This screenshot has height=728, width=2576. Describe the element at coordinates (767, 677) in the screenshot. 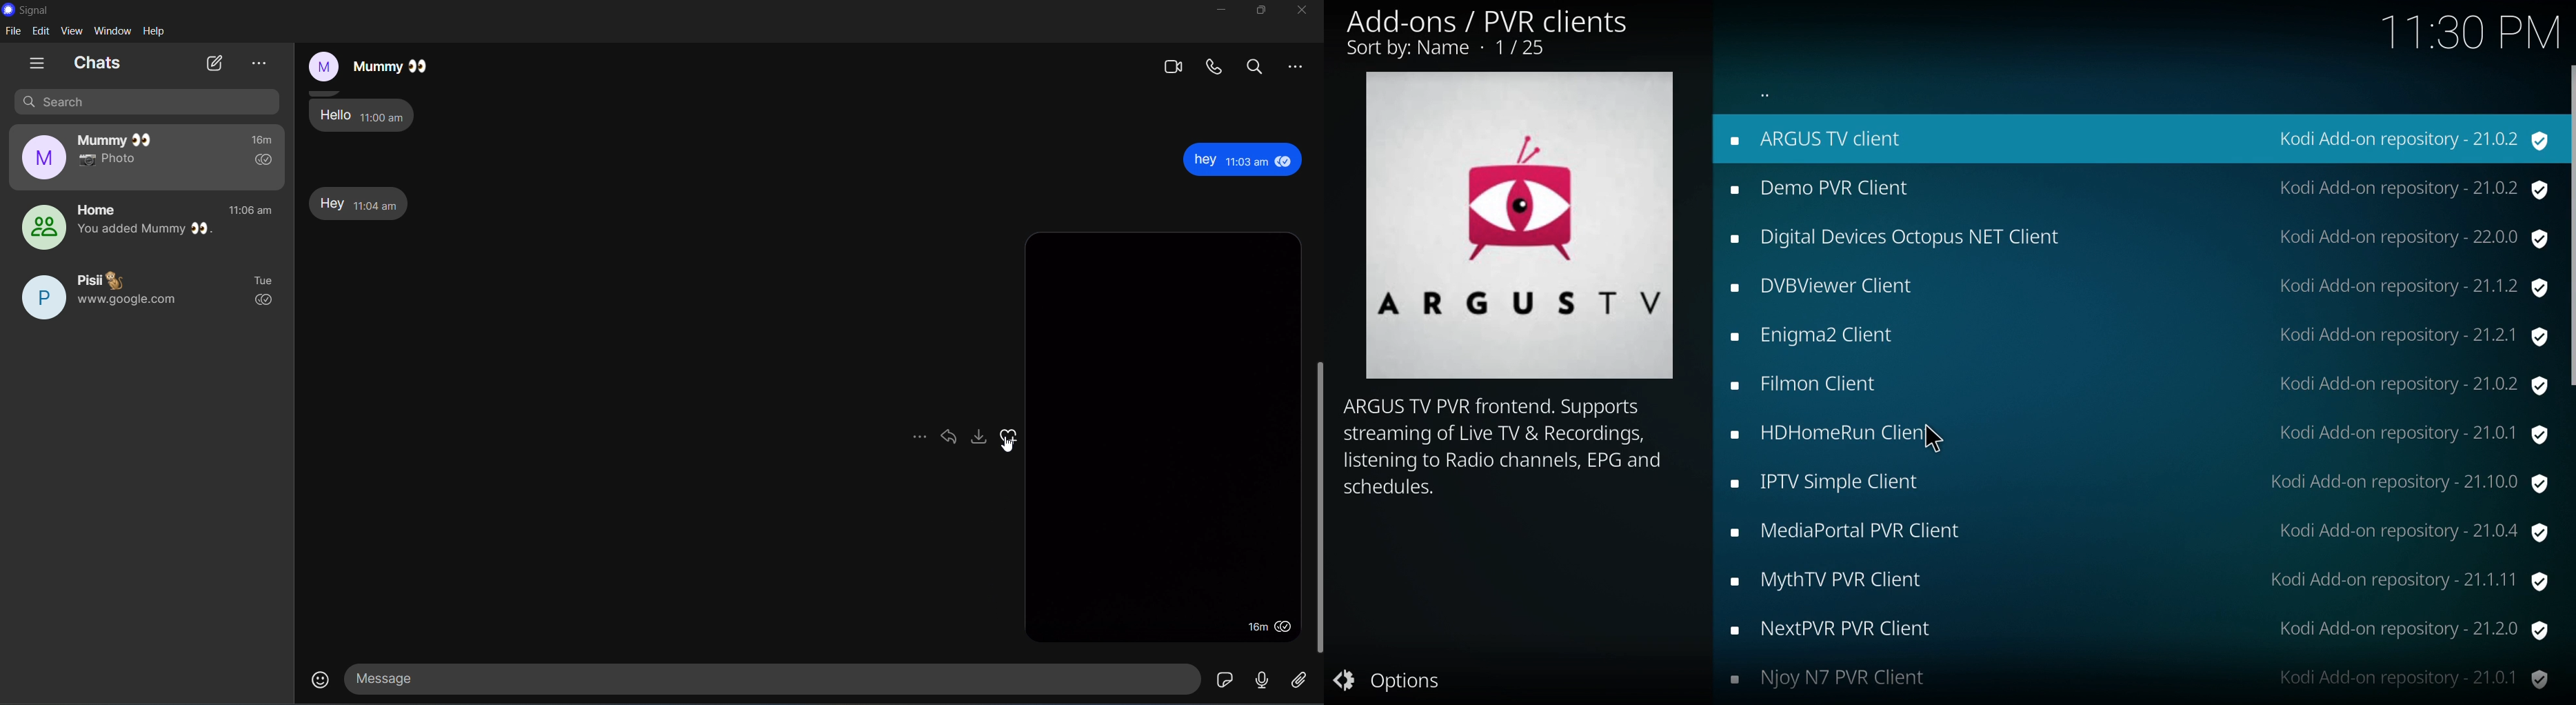

I see `message` at that location.